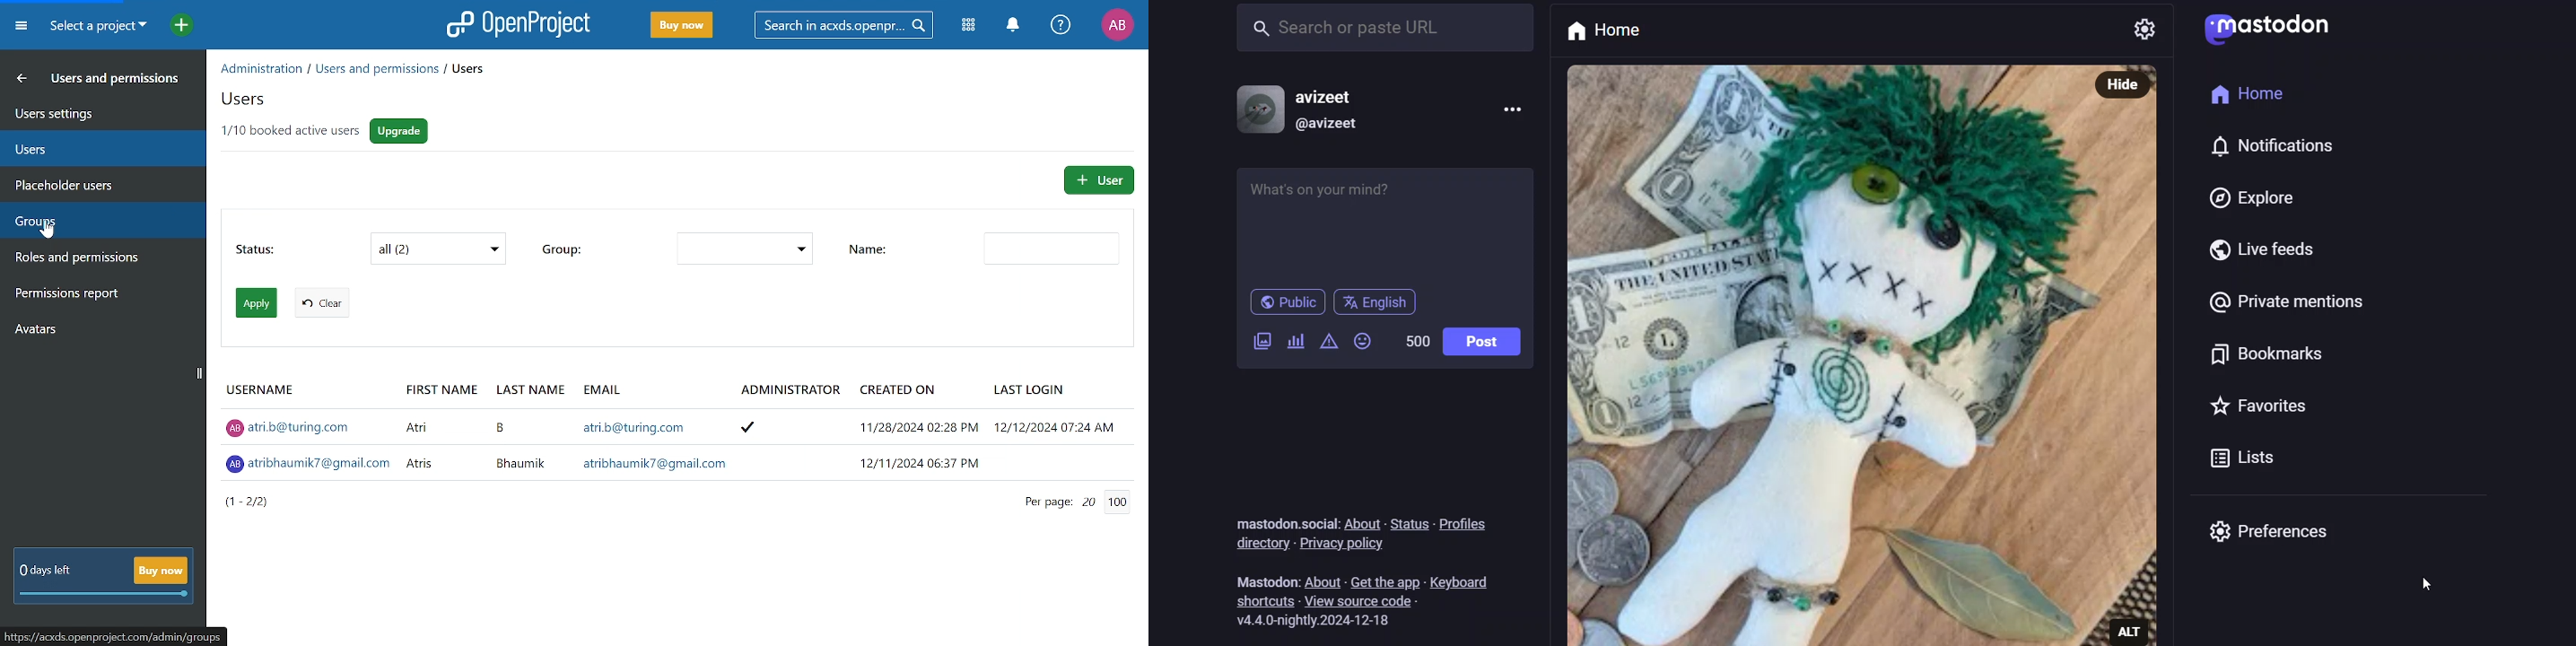  I want to click on Post Picture, so click(1820, 354).